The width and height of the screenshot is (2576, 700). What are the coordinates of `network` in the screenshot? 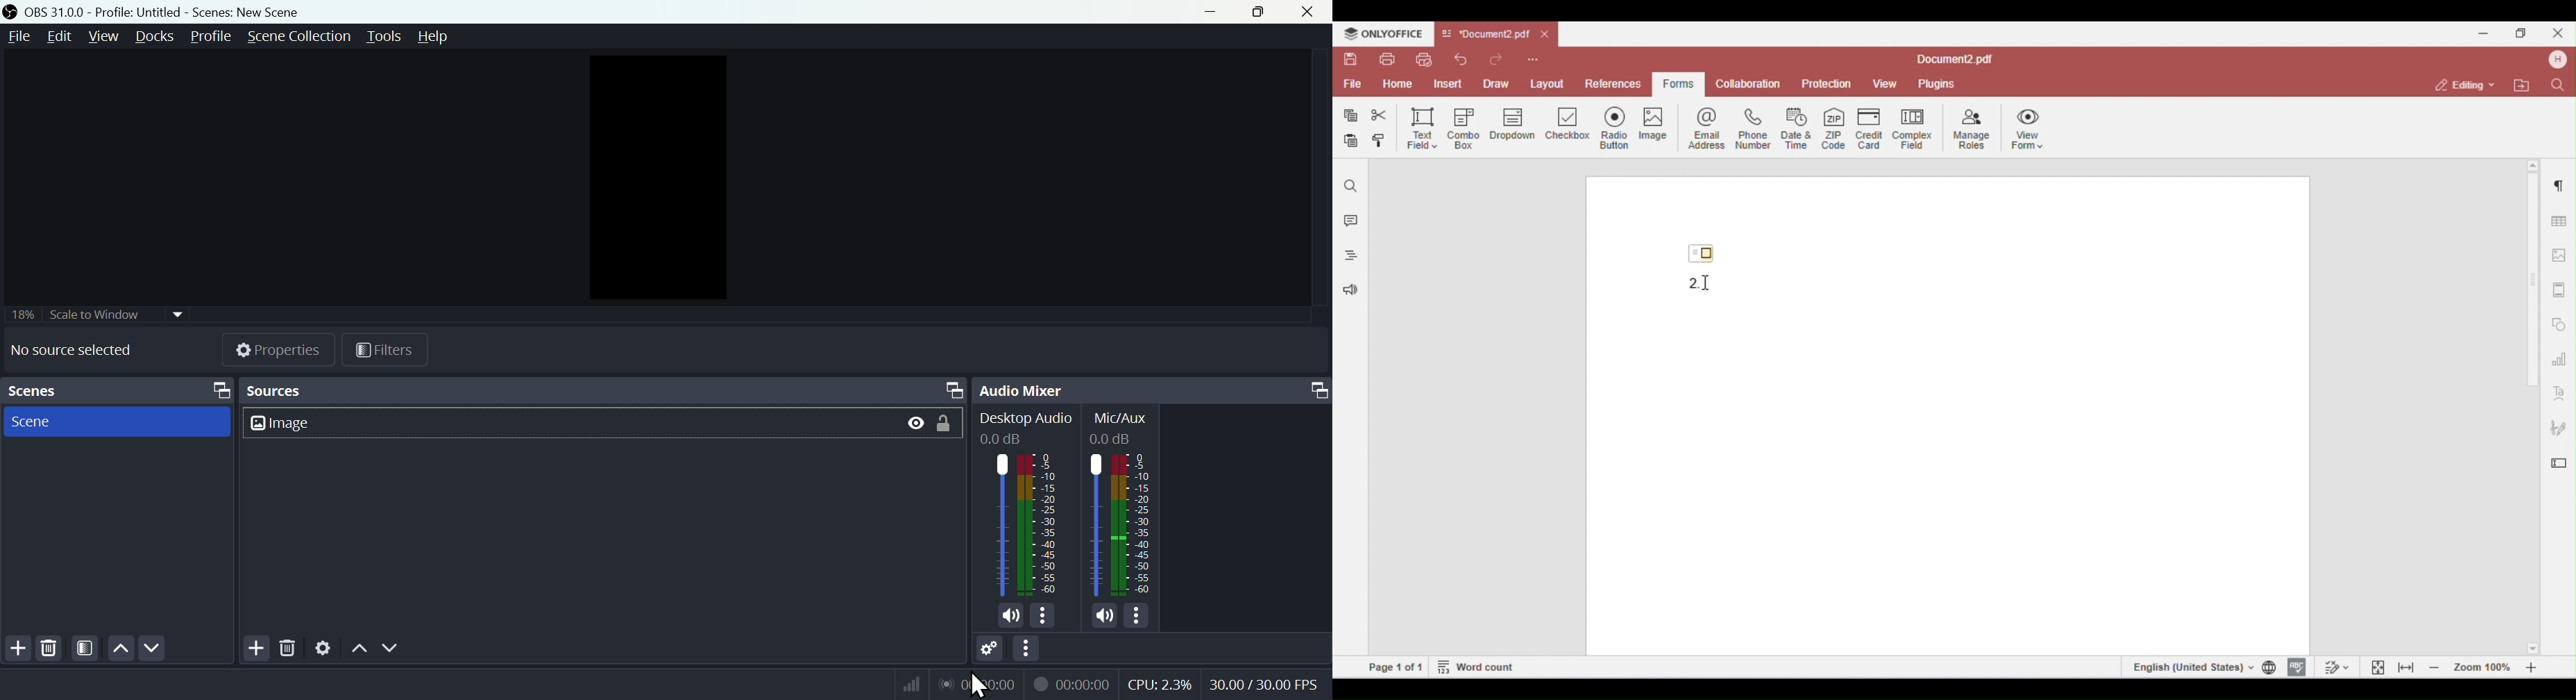 It's located at (911, 686).